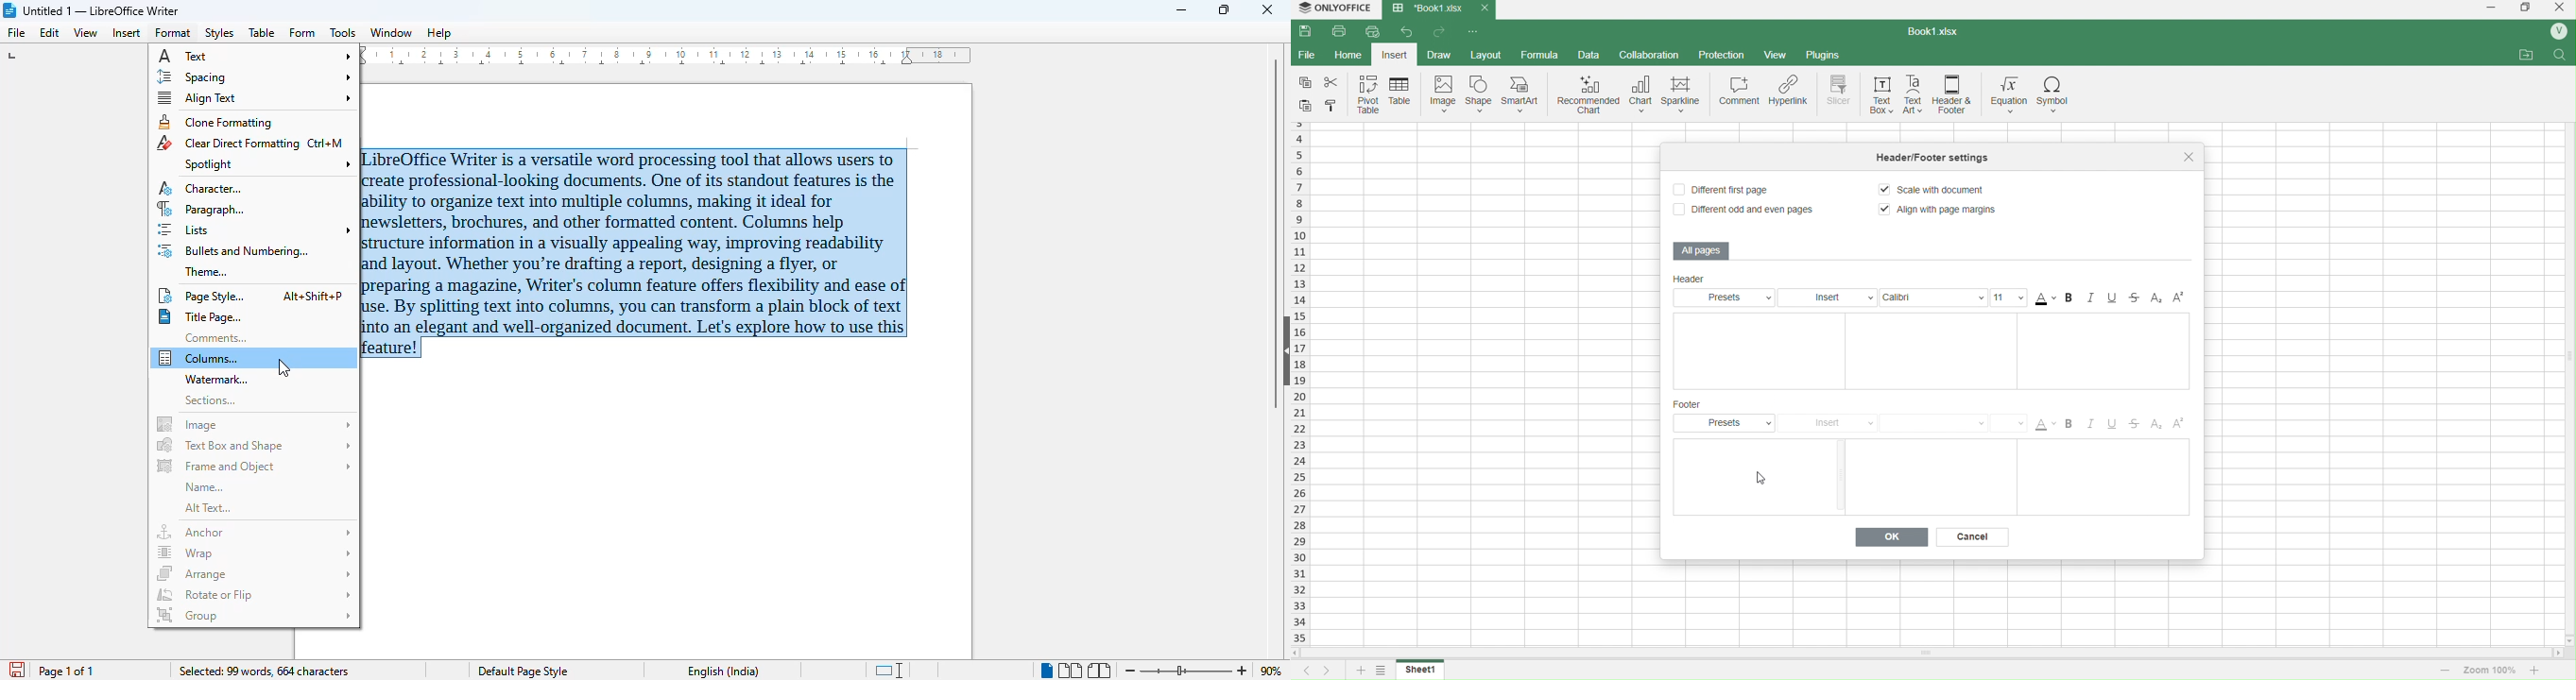  Describe the element at coordinates (2047, 298) in the screenshot. I see `Color` at that location.